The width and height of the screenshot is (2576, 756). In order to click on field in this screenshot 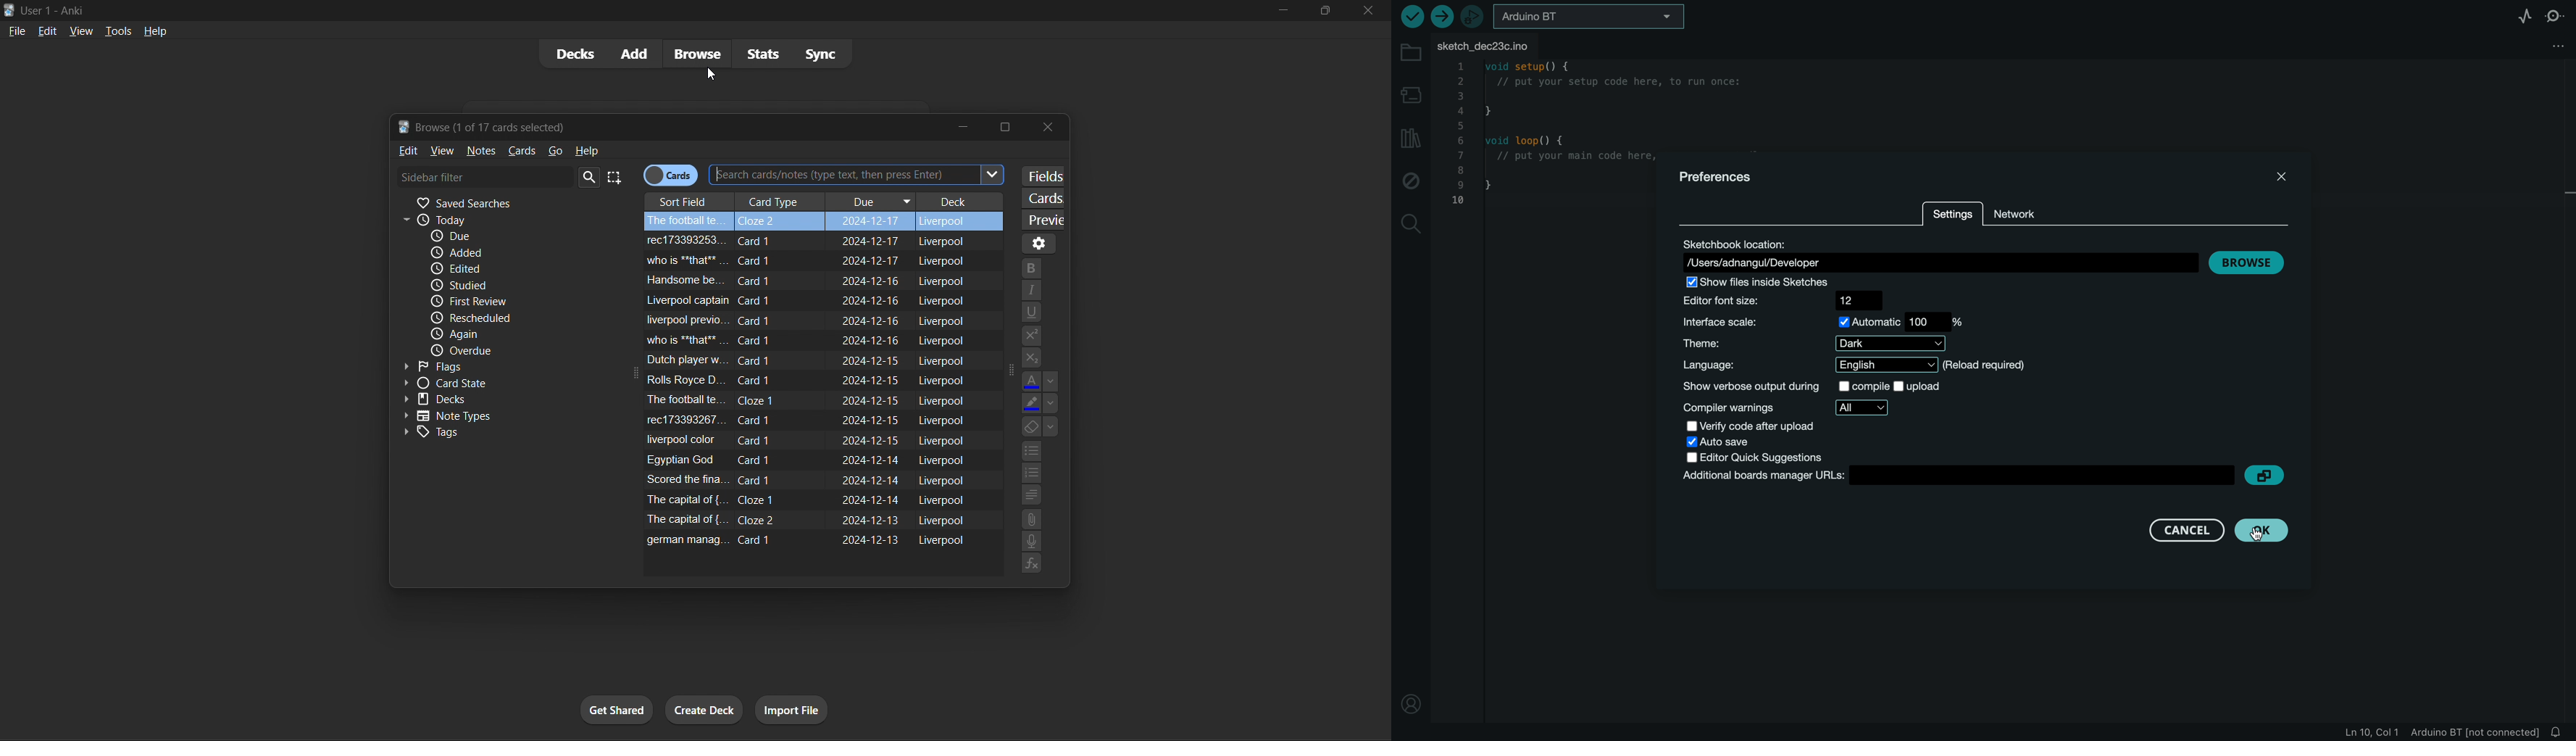, I will do `click(689, 320)`.